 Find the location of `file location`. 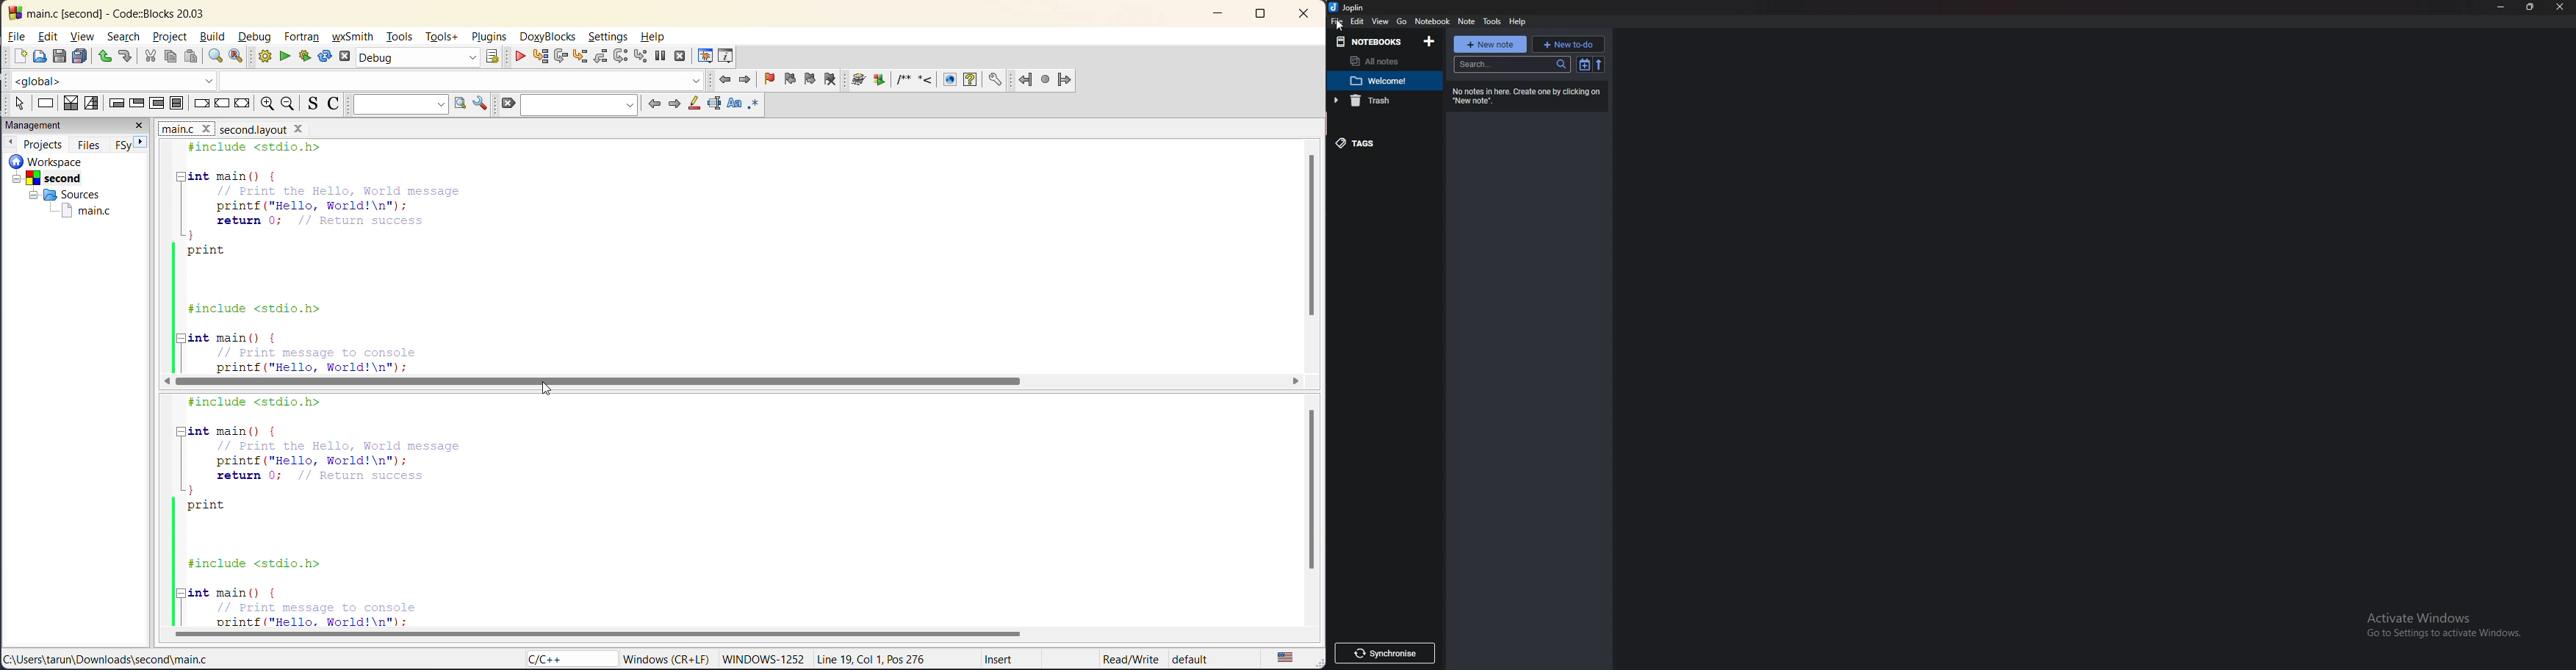

file location is located at coordinates (121, 658).